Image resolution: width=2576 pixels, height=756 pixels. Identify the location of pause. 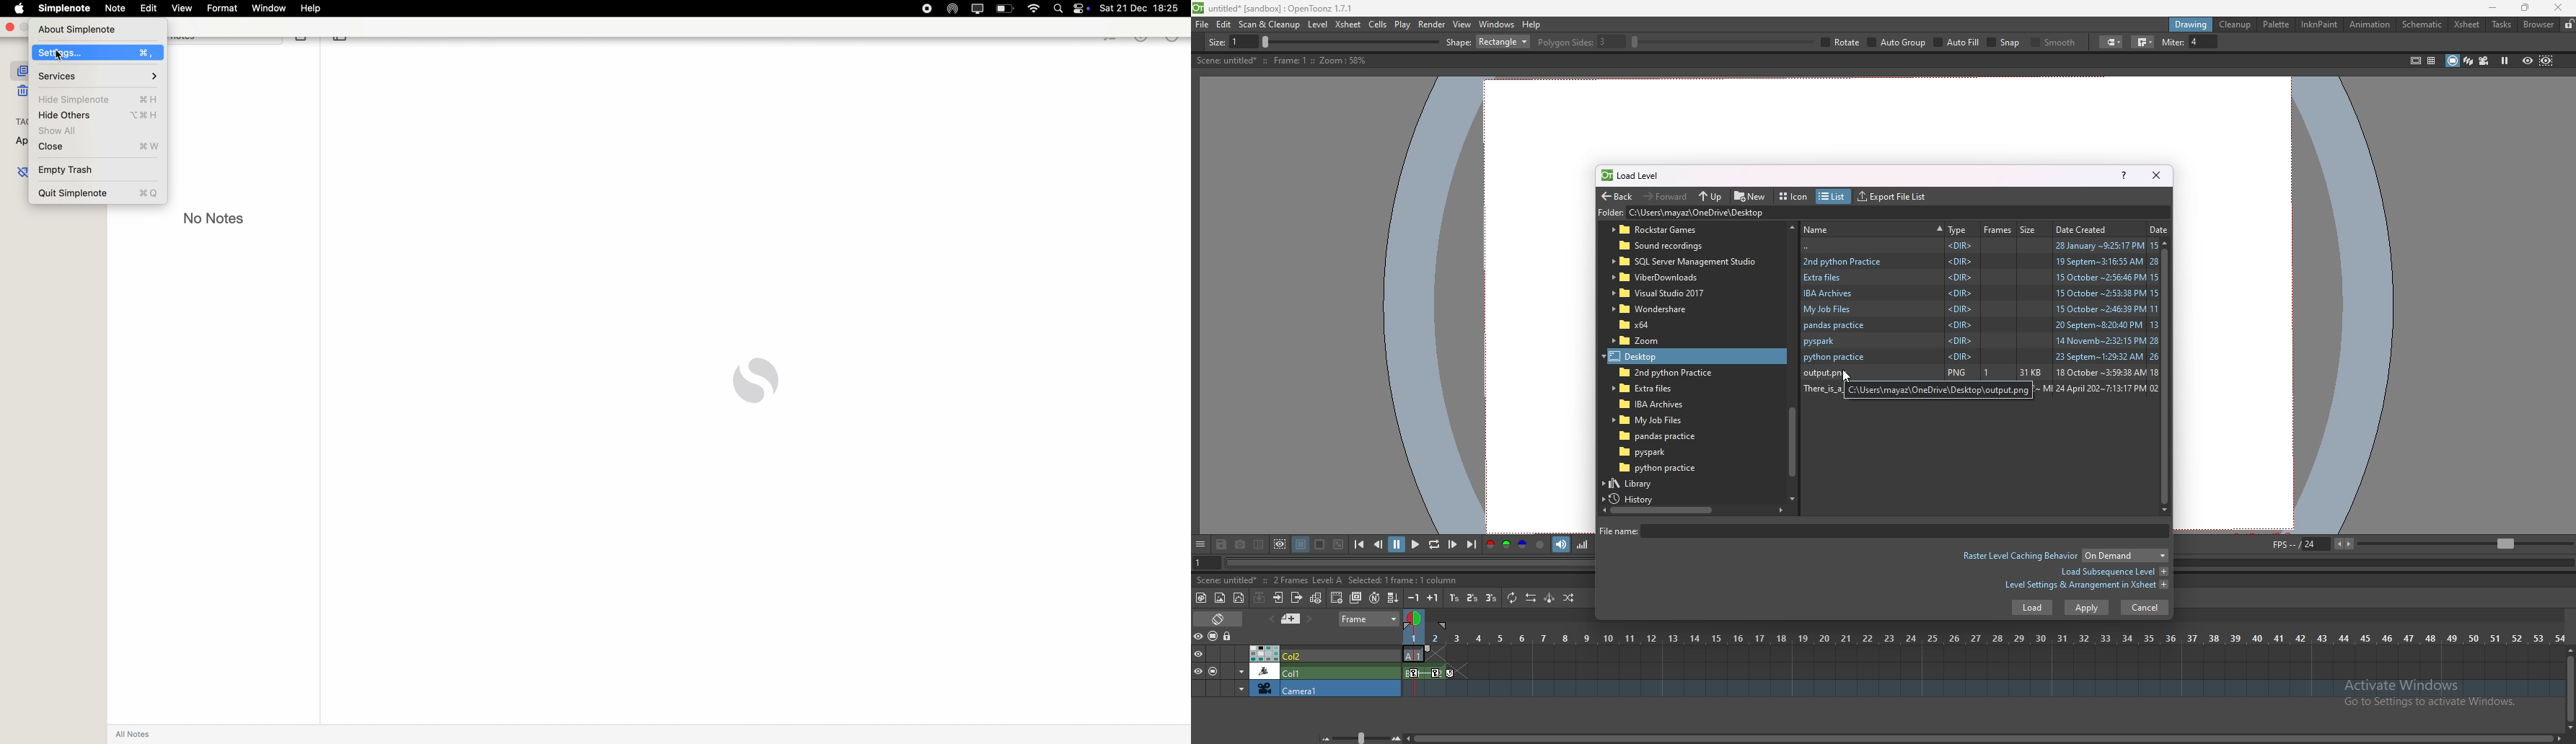
(1397, 544).